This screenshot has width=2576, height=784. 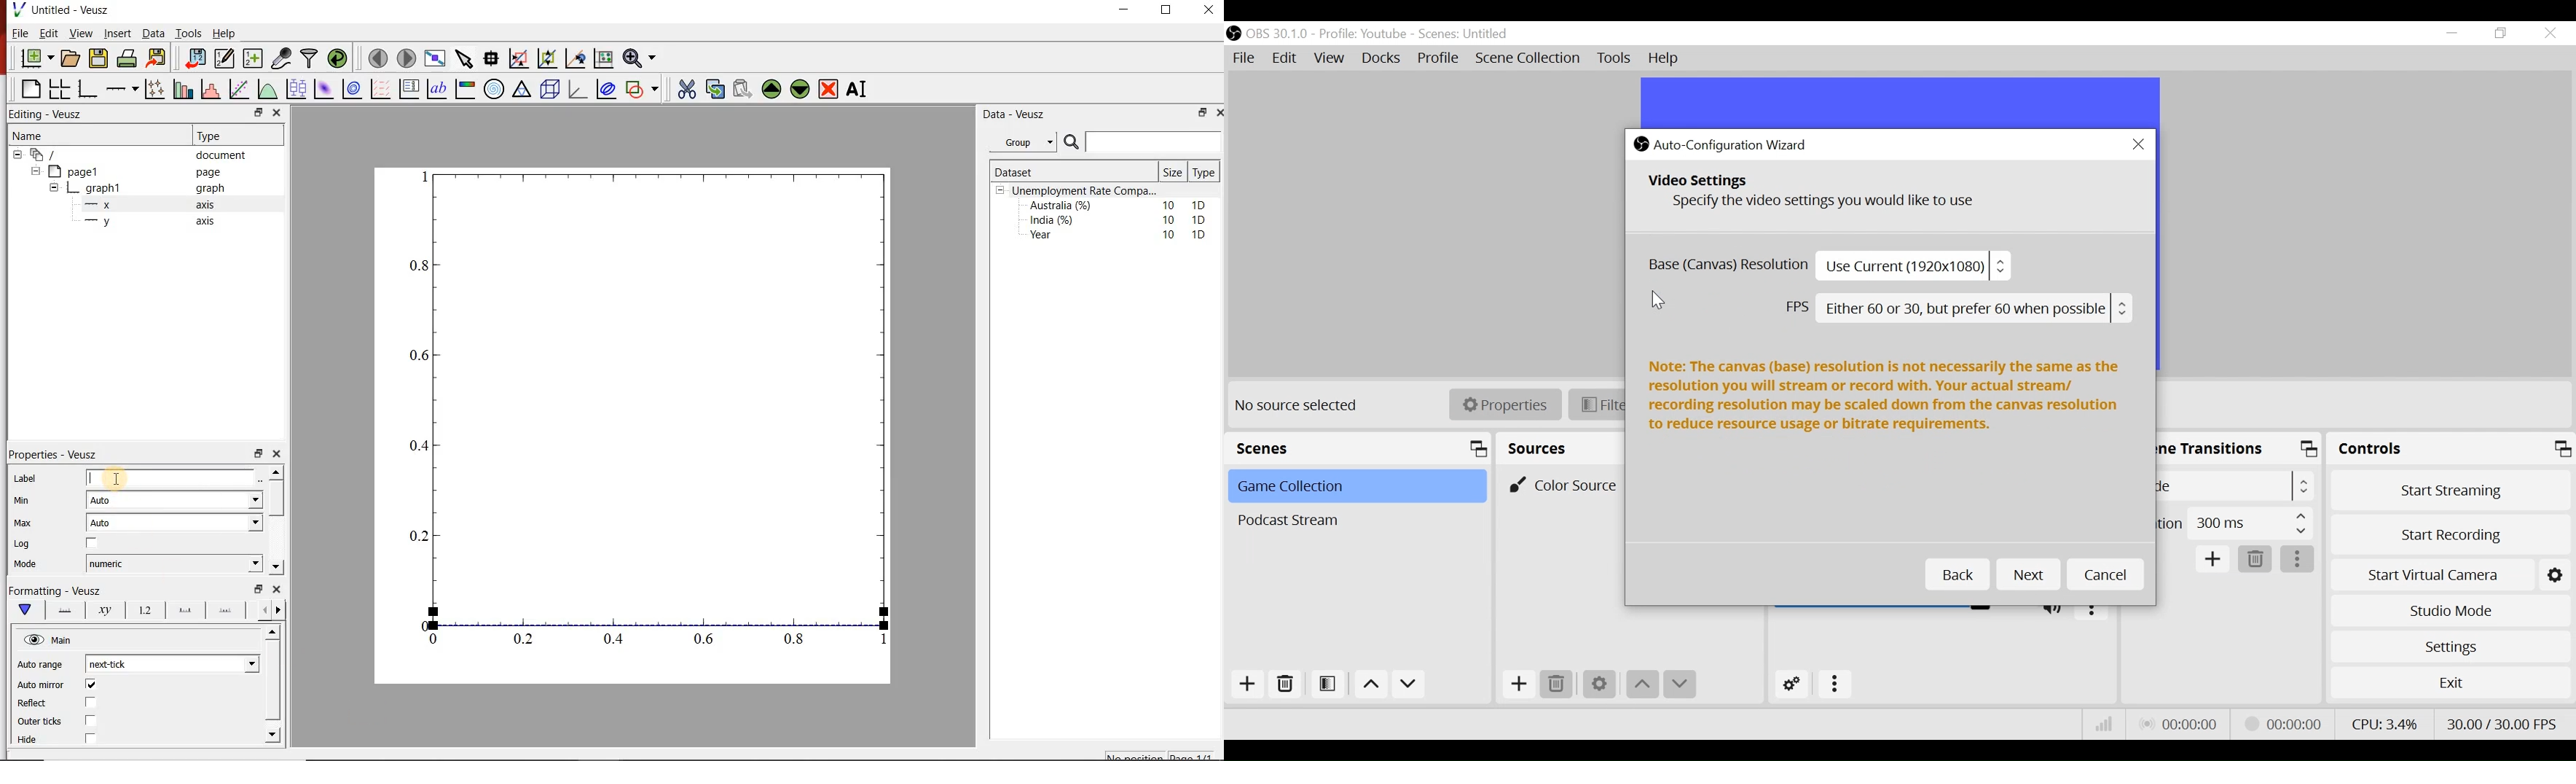 I want to click on Stream , so click(x=2286, y=724).